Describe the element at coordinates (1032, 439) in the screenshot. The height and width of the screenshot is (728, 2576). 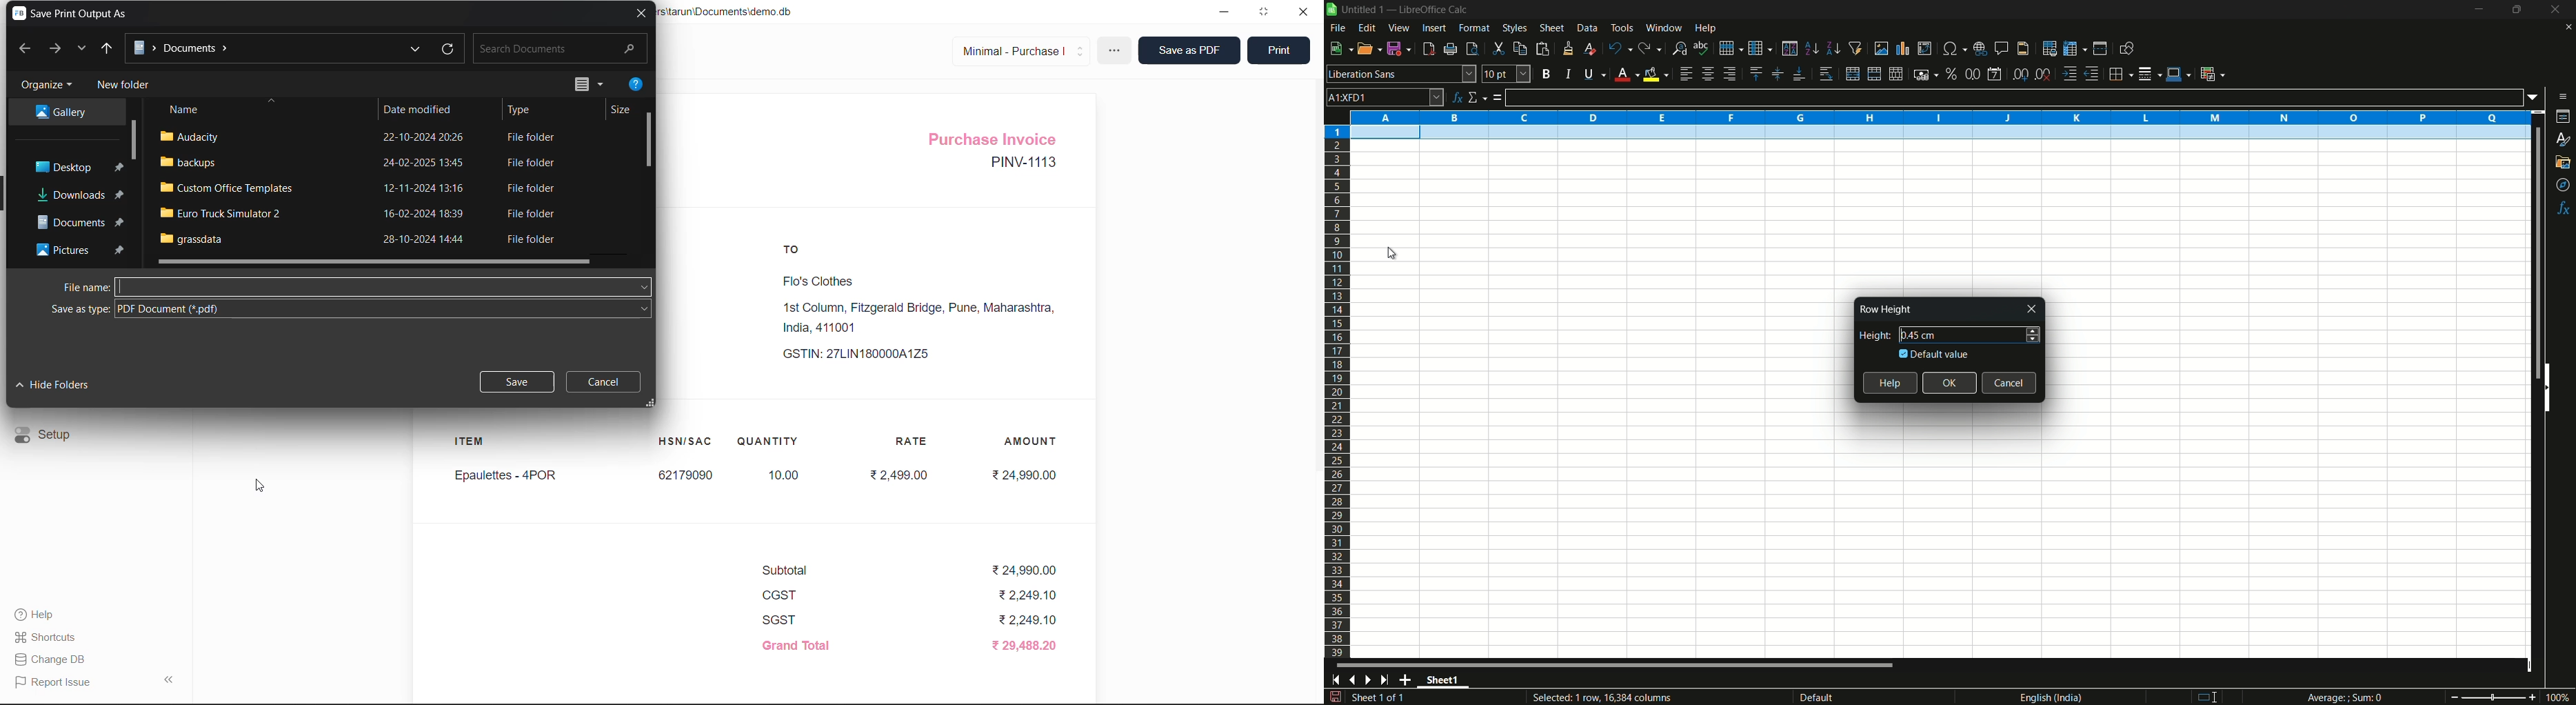
I see ` AMOUNT` at that location.